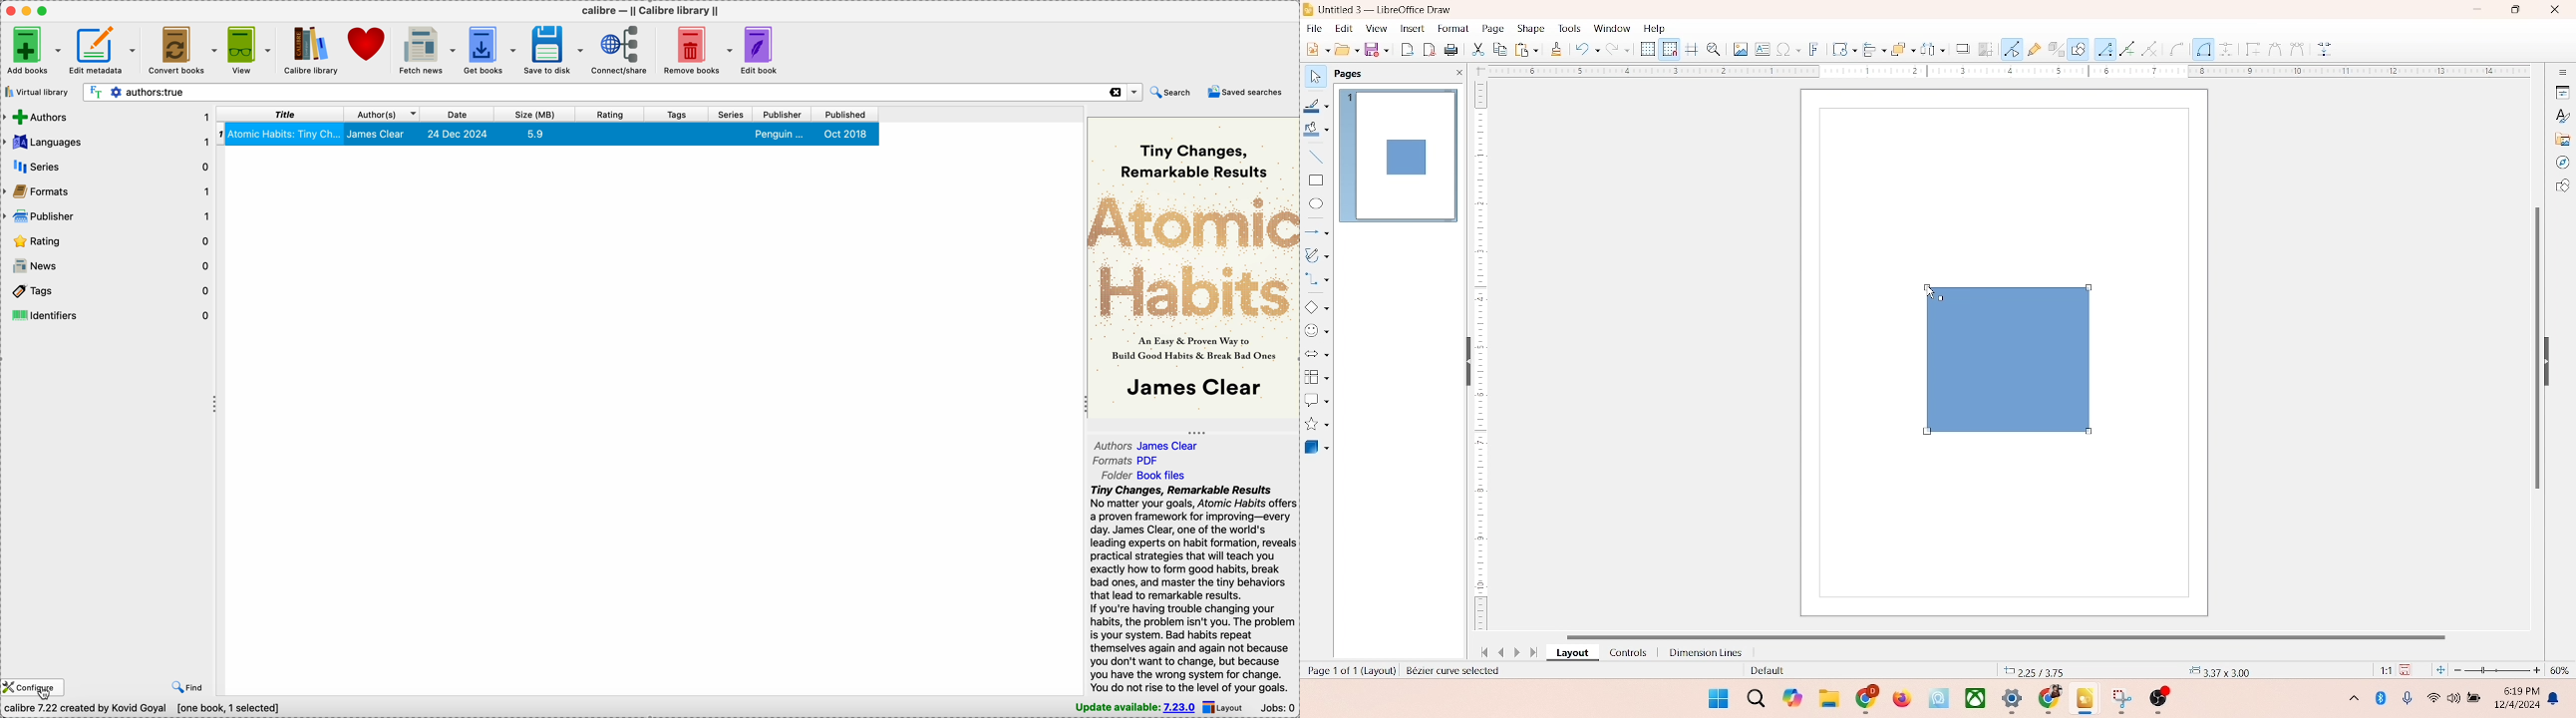 The width and height of the screenshot is (2576, 728). What do you see at coordinates (782, 134) in the screenshot?
I see `penguin...` at bounding box center [782, 134].